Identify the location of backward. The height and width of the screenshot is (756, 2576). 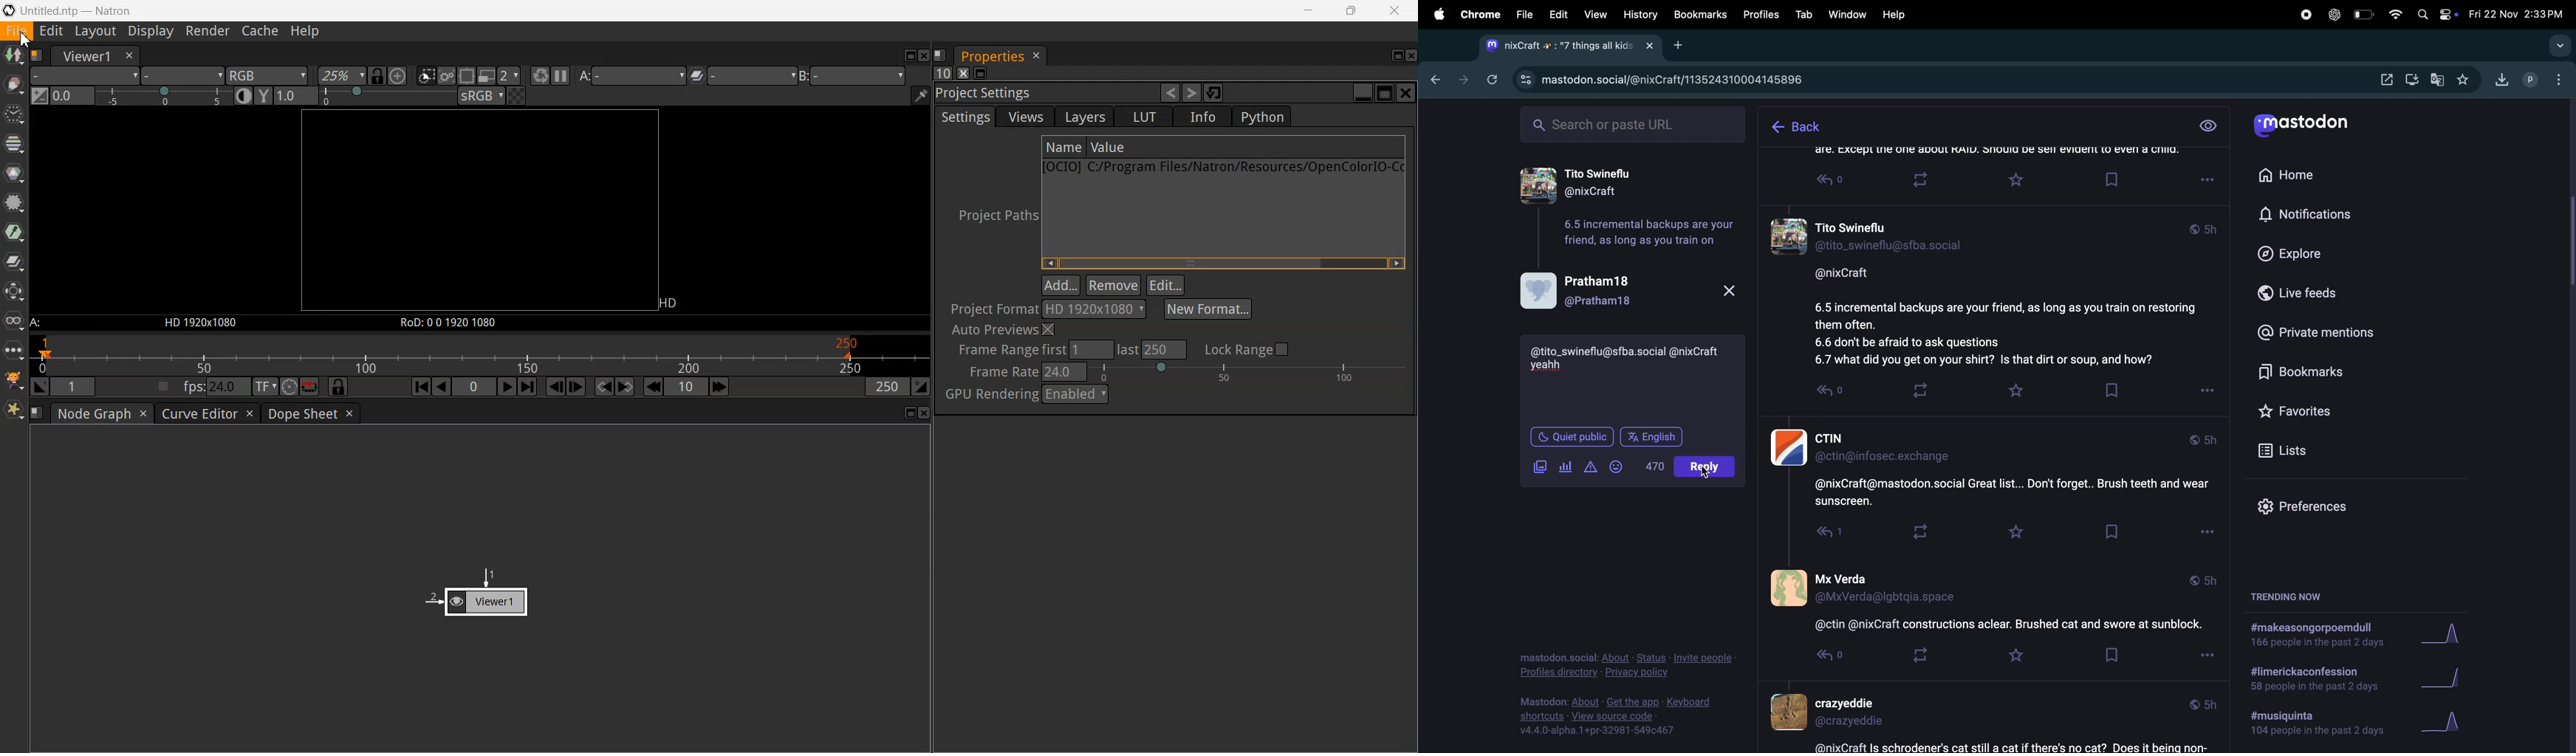
(1431, 80).